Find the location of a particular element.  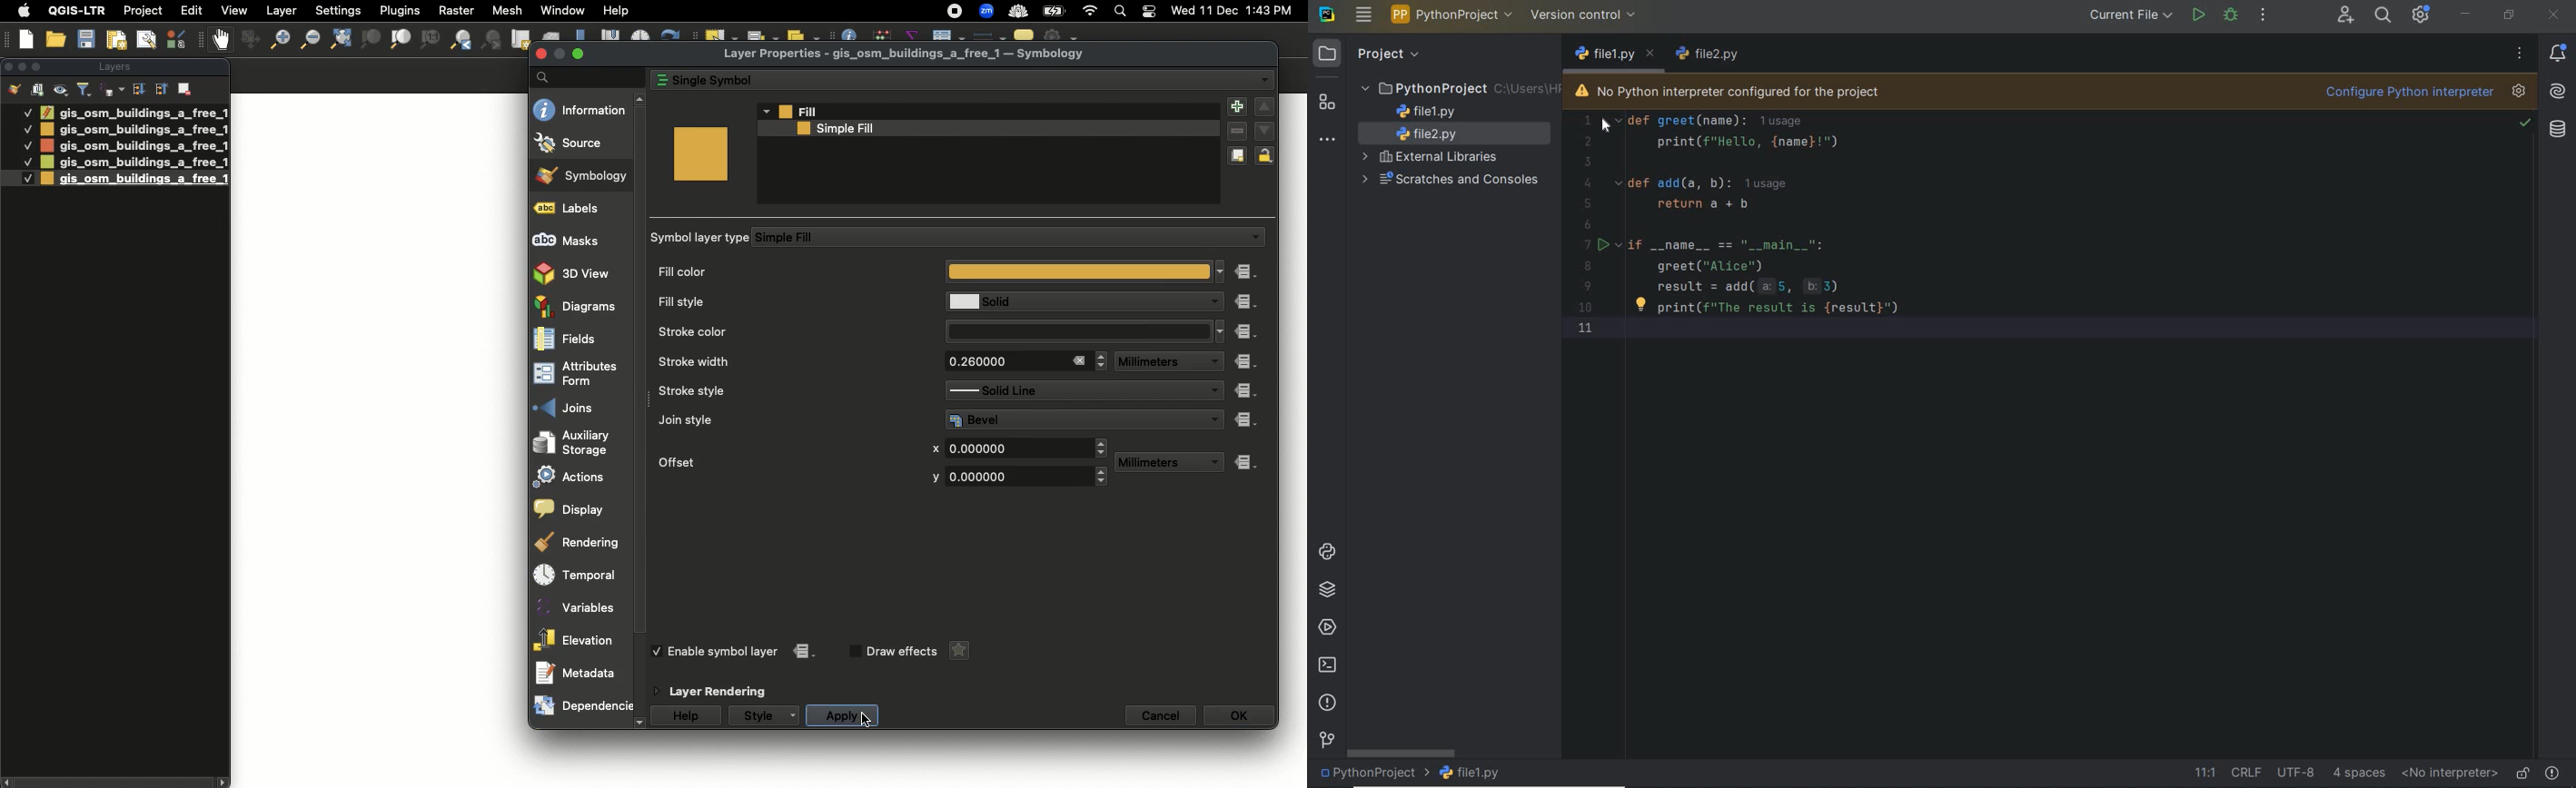

Checked is located at coordinates (25, 162).